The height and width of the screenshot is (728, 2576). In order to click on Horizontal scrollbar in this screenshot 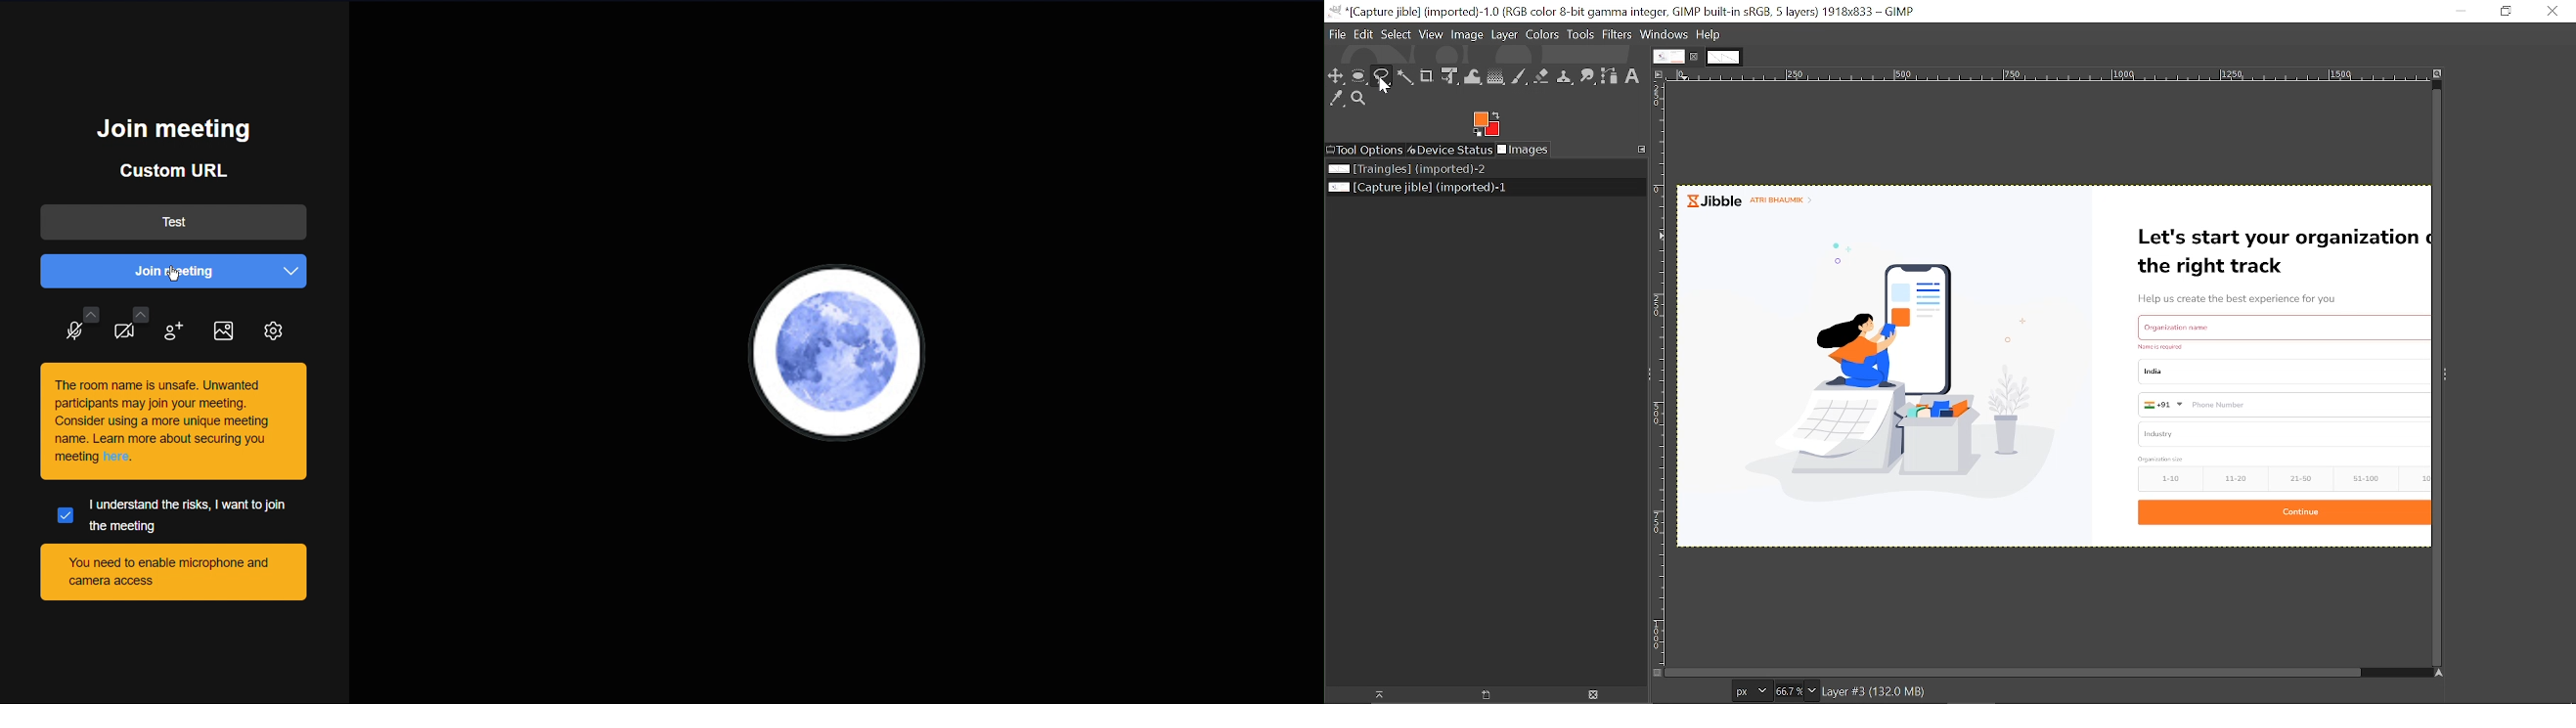, I will do `click(2011, 673)`.